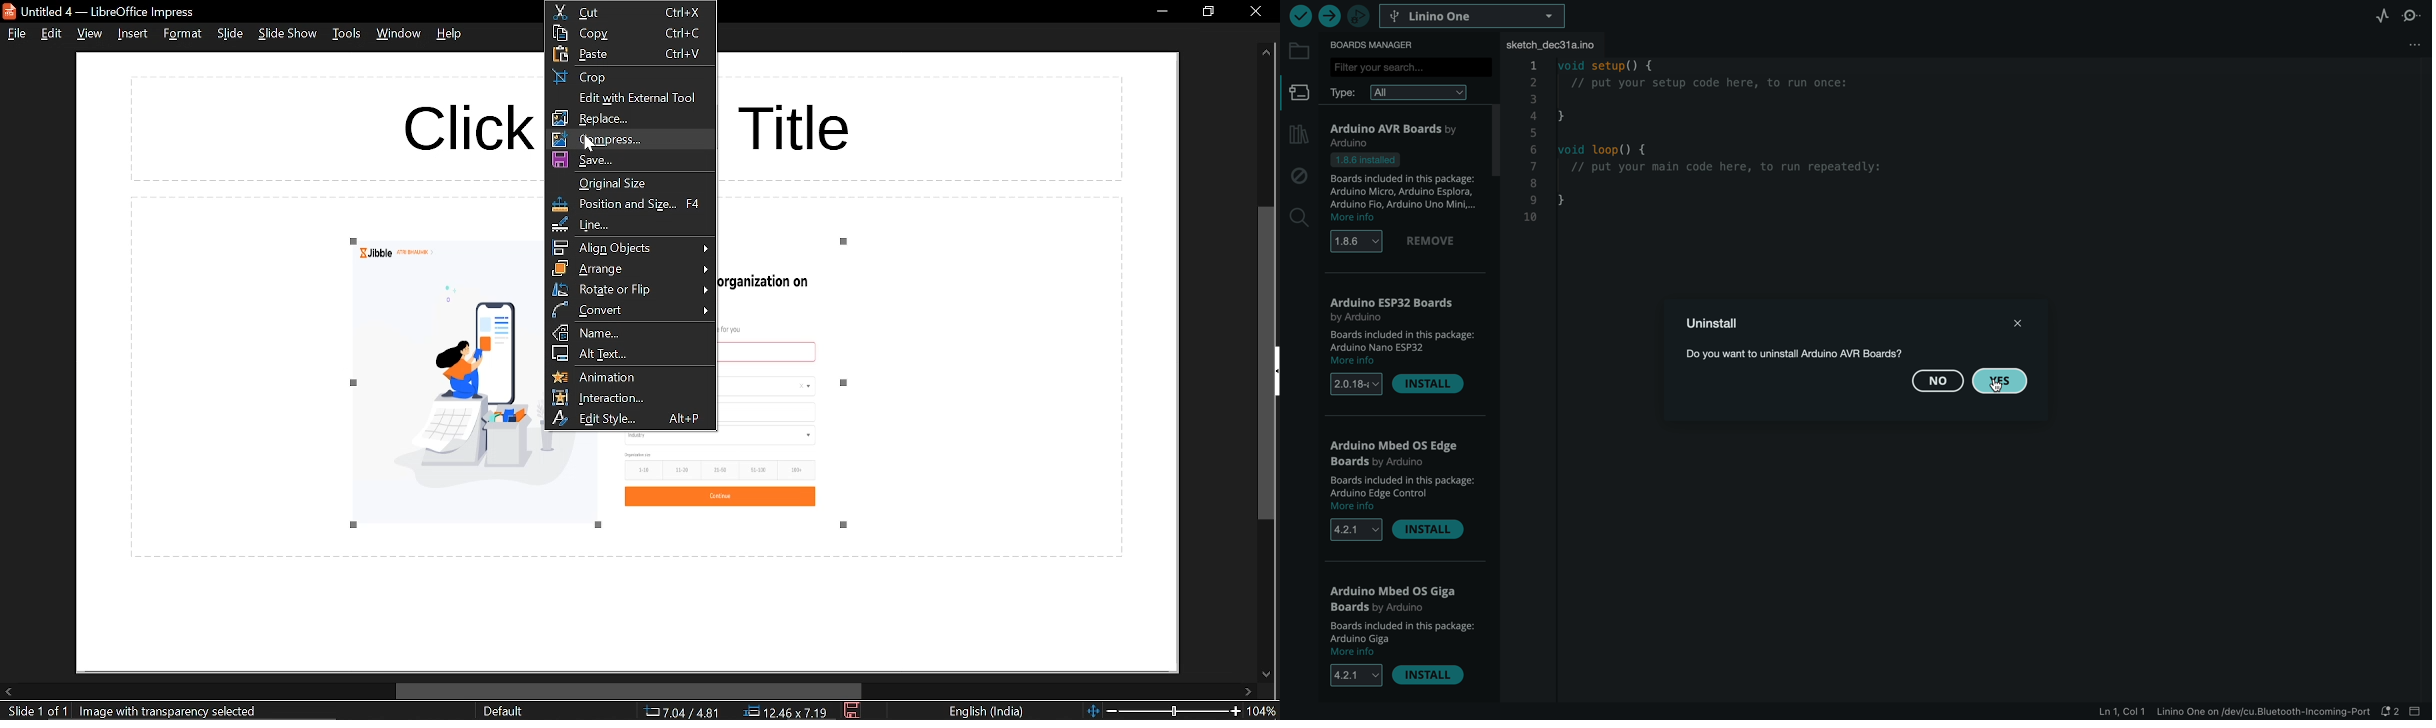 This screenshot has height=728, width=2436. Describe the element at coordinates (1534, 142) in the screenshot. I see `line number` at that location.